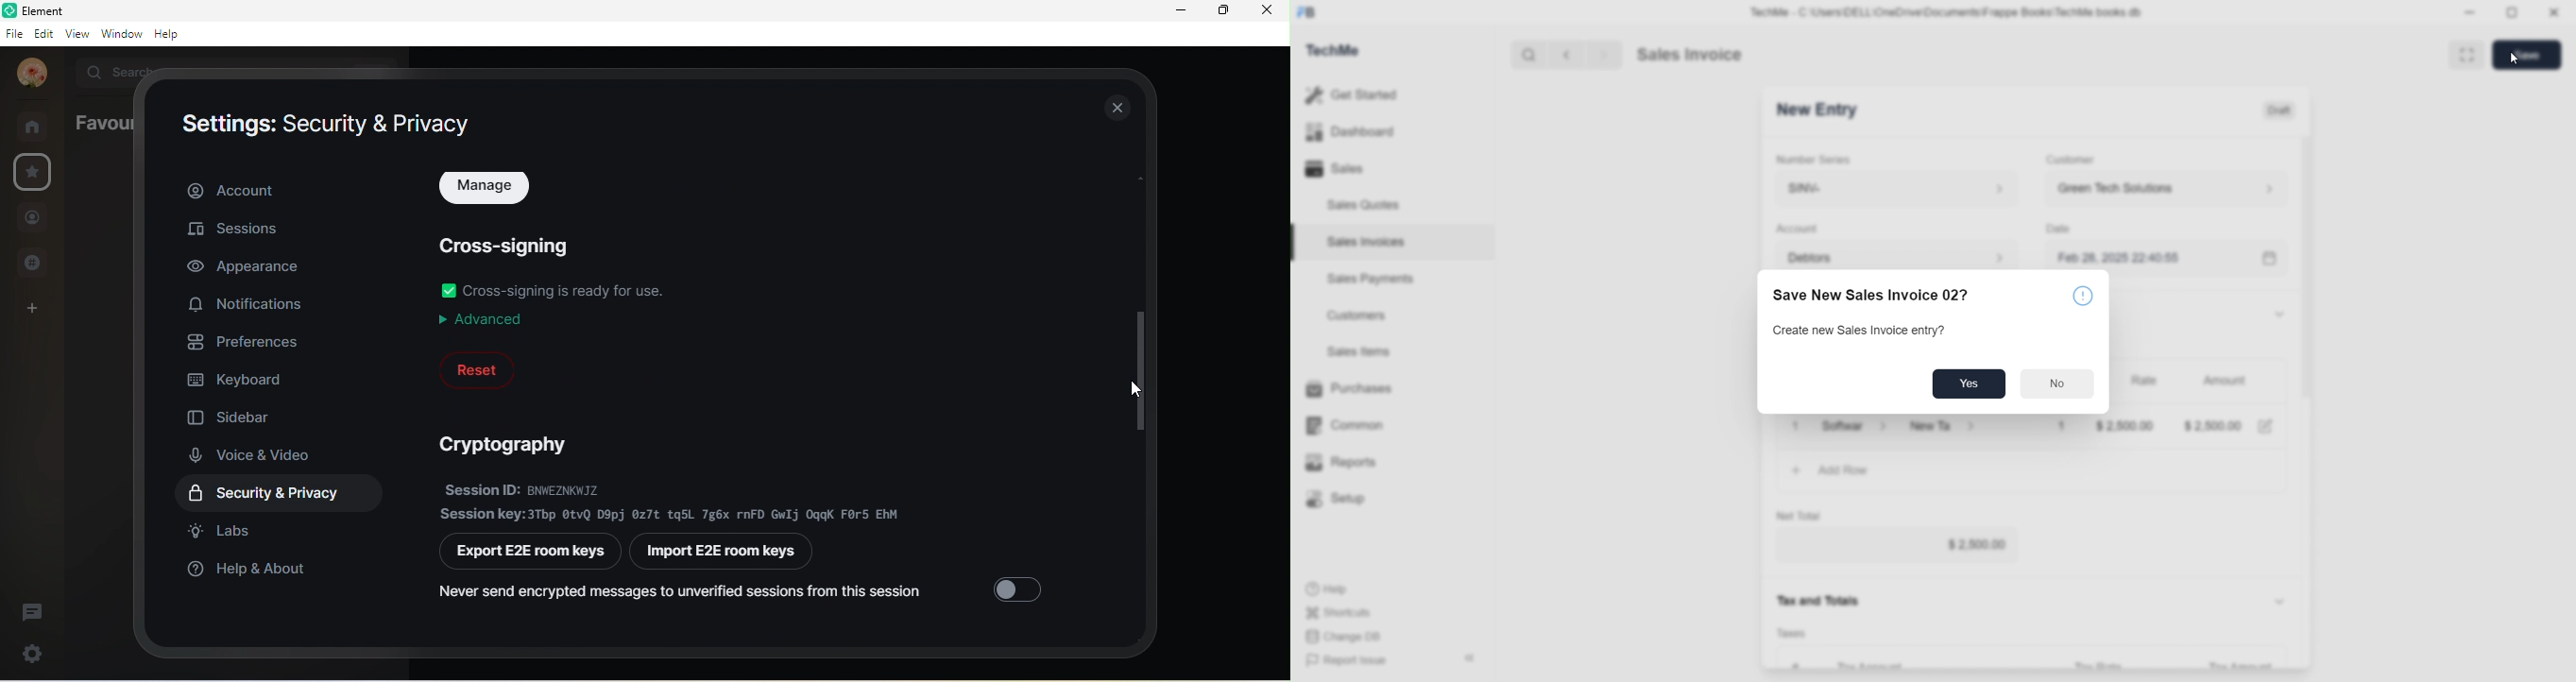 The width and height of the screenshot is (2576, 700). Describe the element at coordinates (1220, 11) in the screenshot. I see `maximize` at that location.